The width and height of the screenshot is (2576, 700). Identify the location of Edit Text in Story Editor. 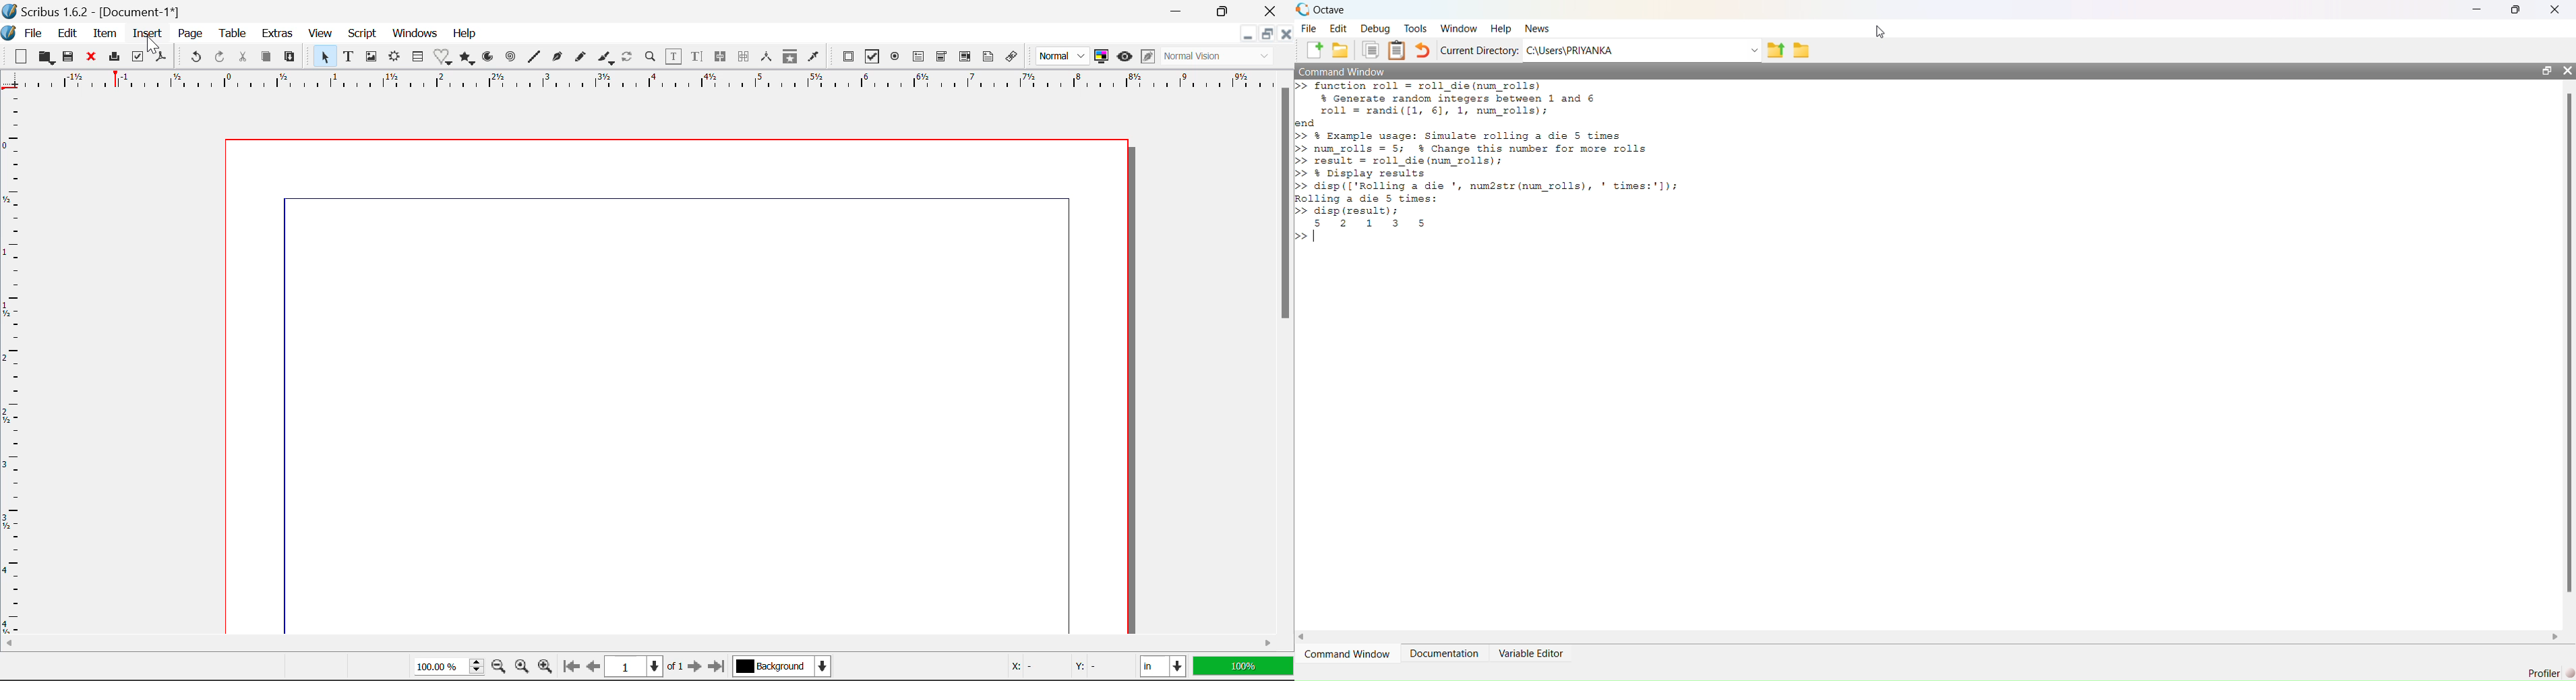
(697, 59).